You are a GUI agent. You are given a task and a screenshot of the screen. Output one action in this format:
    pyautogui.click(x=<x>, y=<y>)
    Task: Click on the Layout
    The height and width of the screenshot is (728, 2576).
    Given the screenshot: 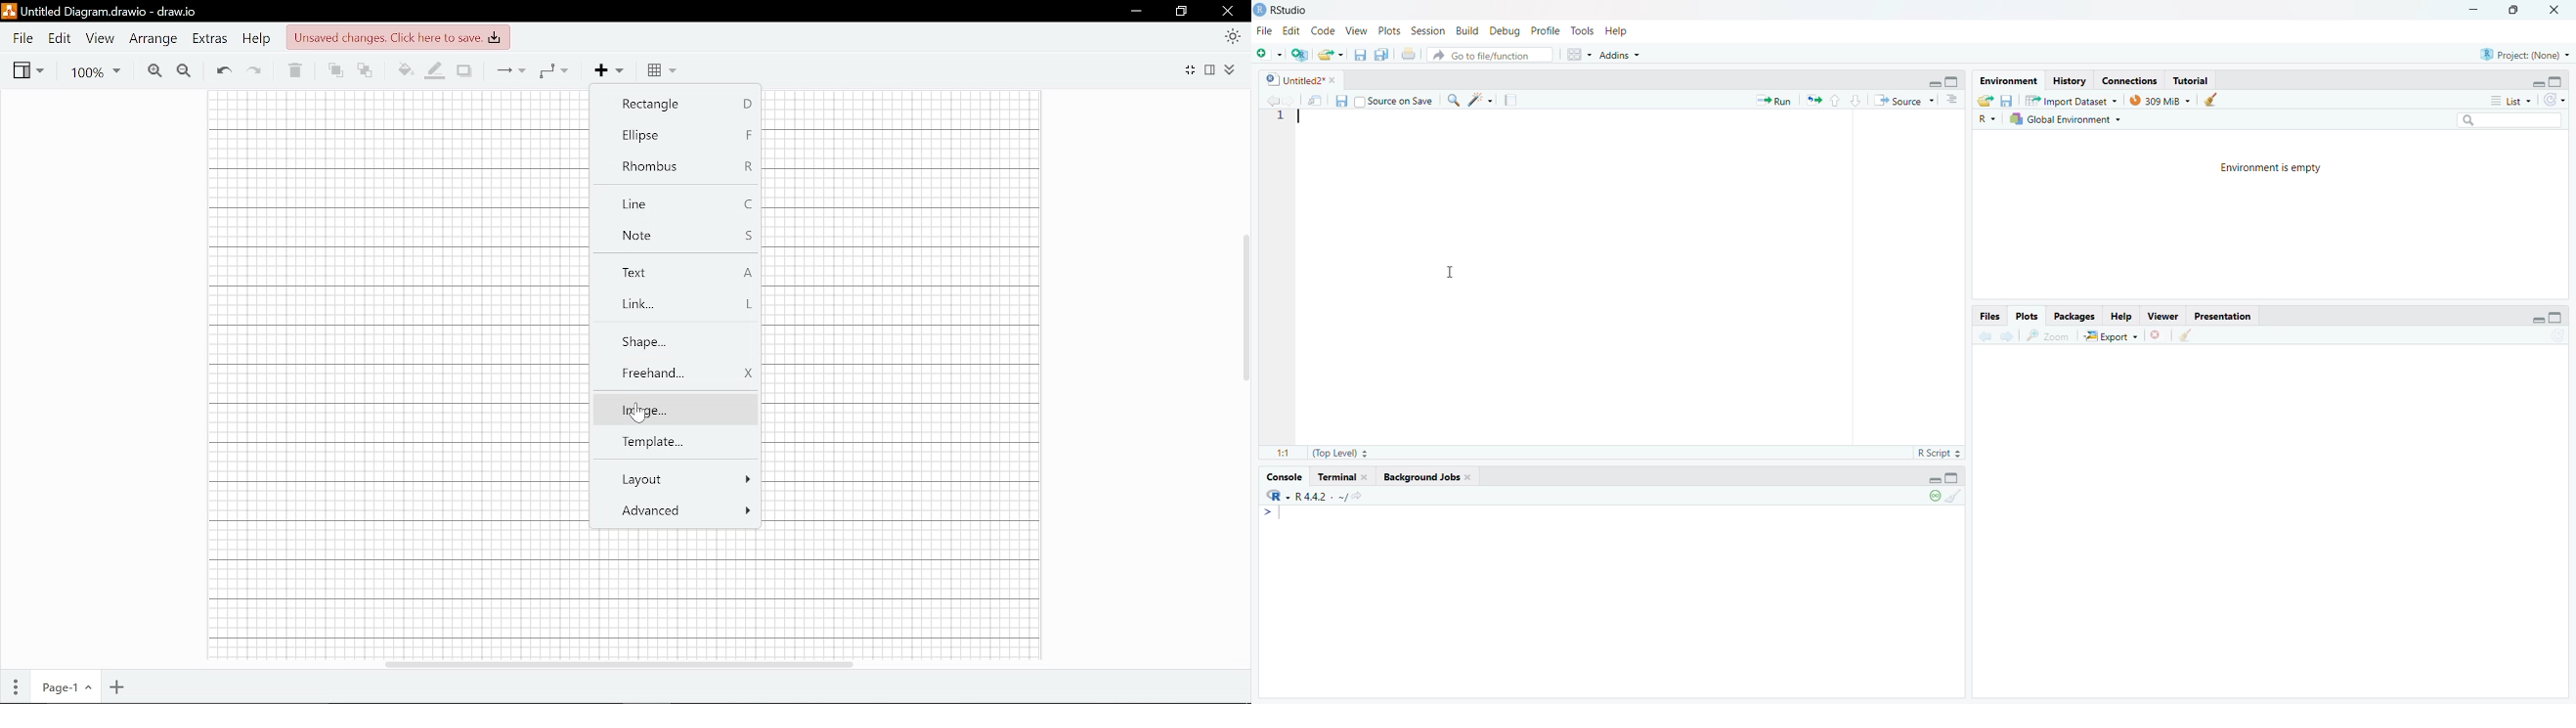 What is the action you would take?
    pyautogui.click(x=677, y=478)
    